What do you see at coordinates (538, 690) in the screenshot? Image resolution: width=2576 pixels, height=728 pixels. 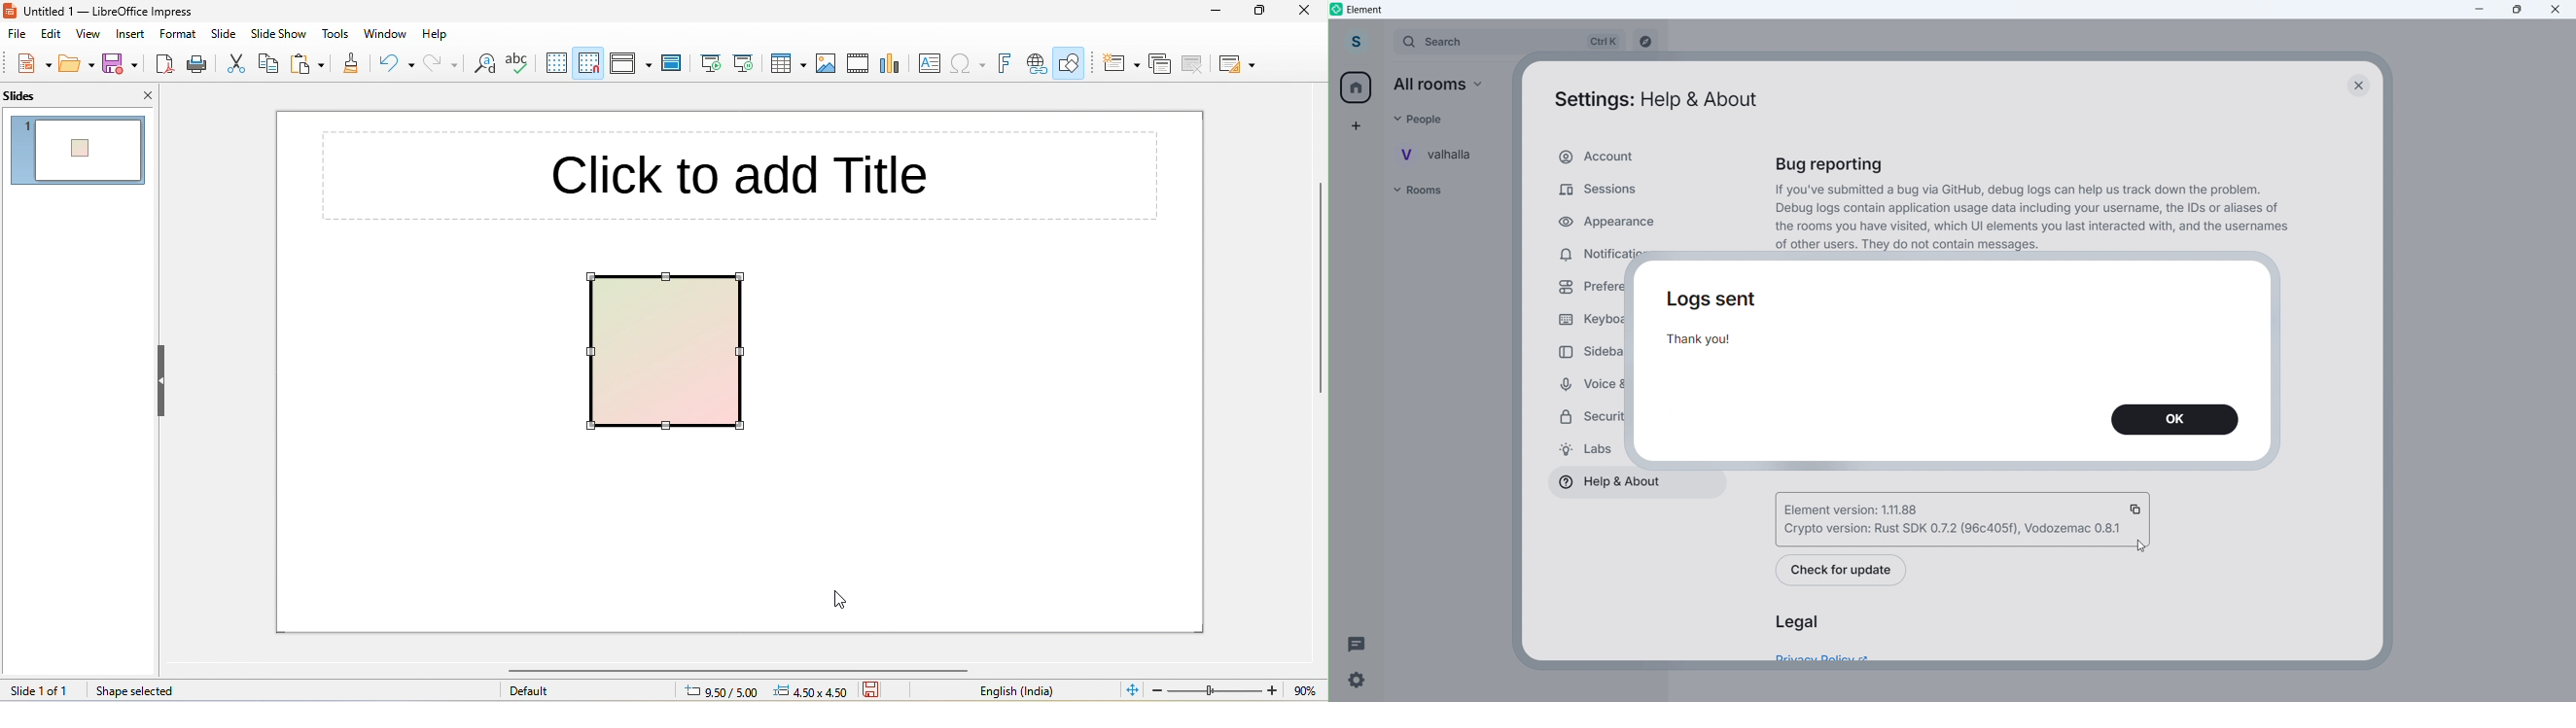 I see `default` at bounding box center [538, 690].